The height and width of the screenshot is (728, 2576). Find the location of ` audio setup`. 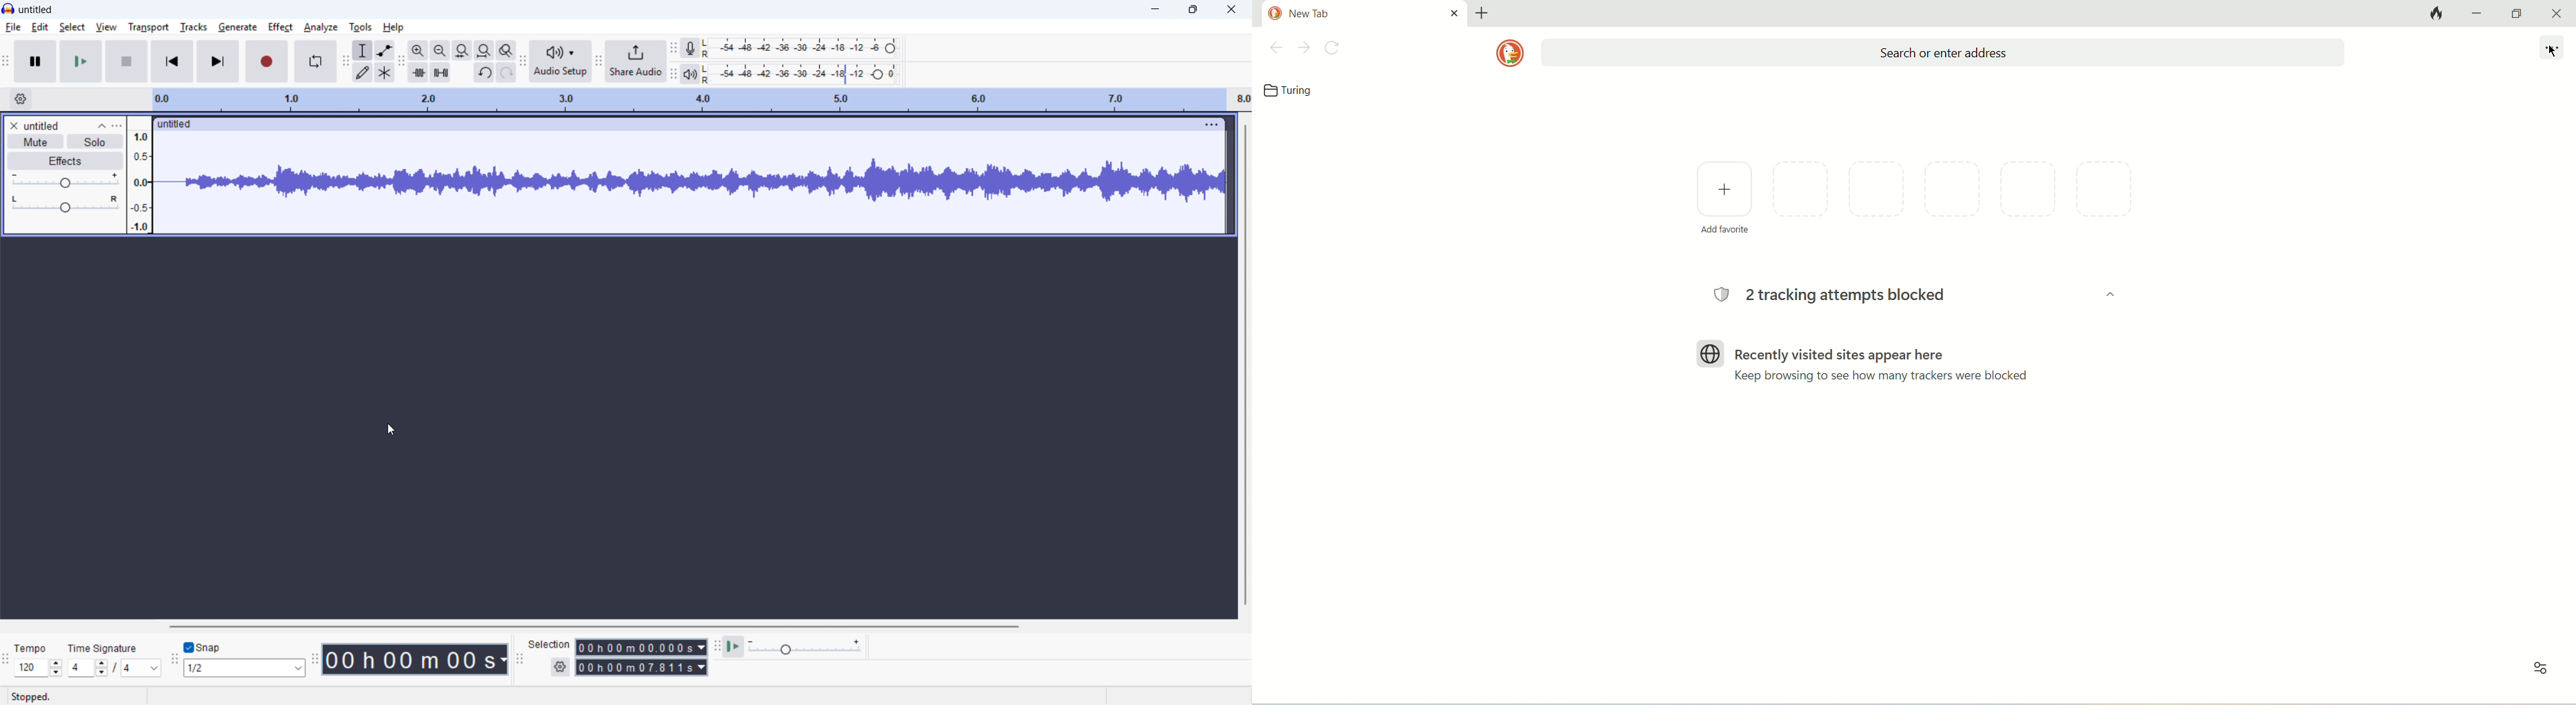

 audio setup is located at coordinates (560, 61).